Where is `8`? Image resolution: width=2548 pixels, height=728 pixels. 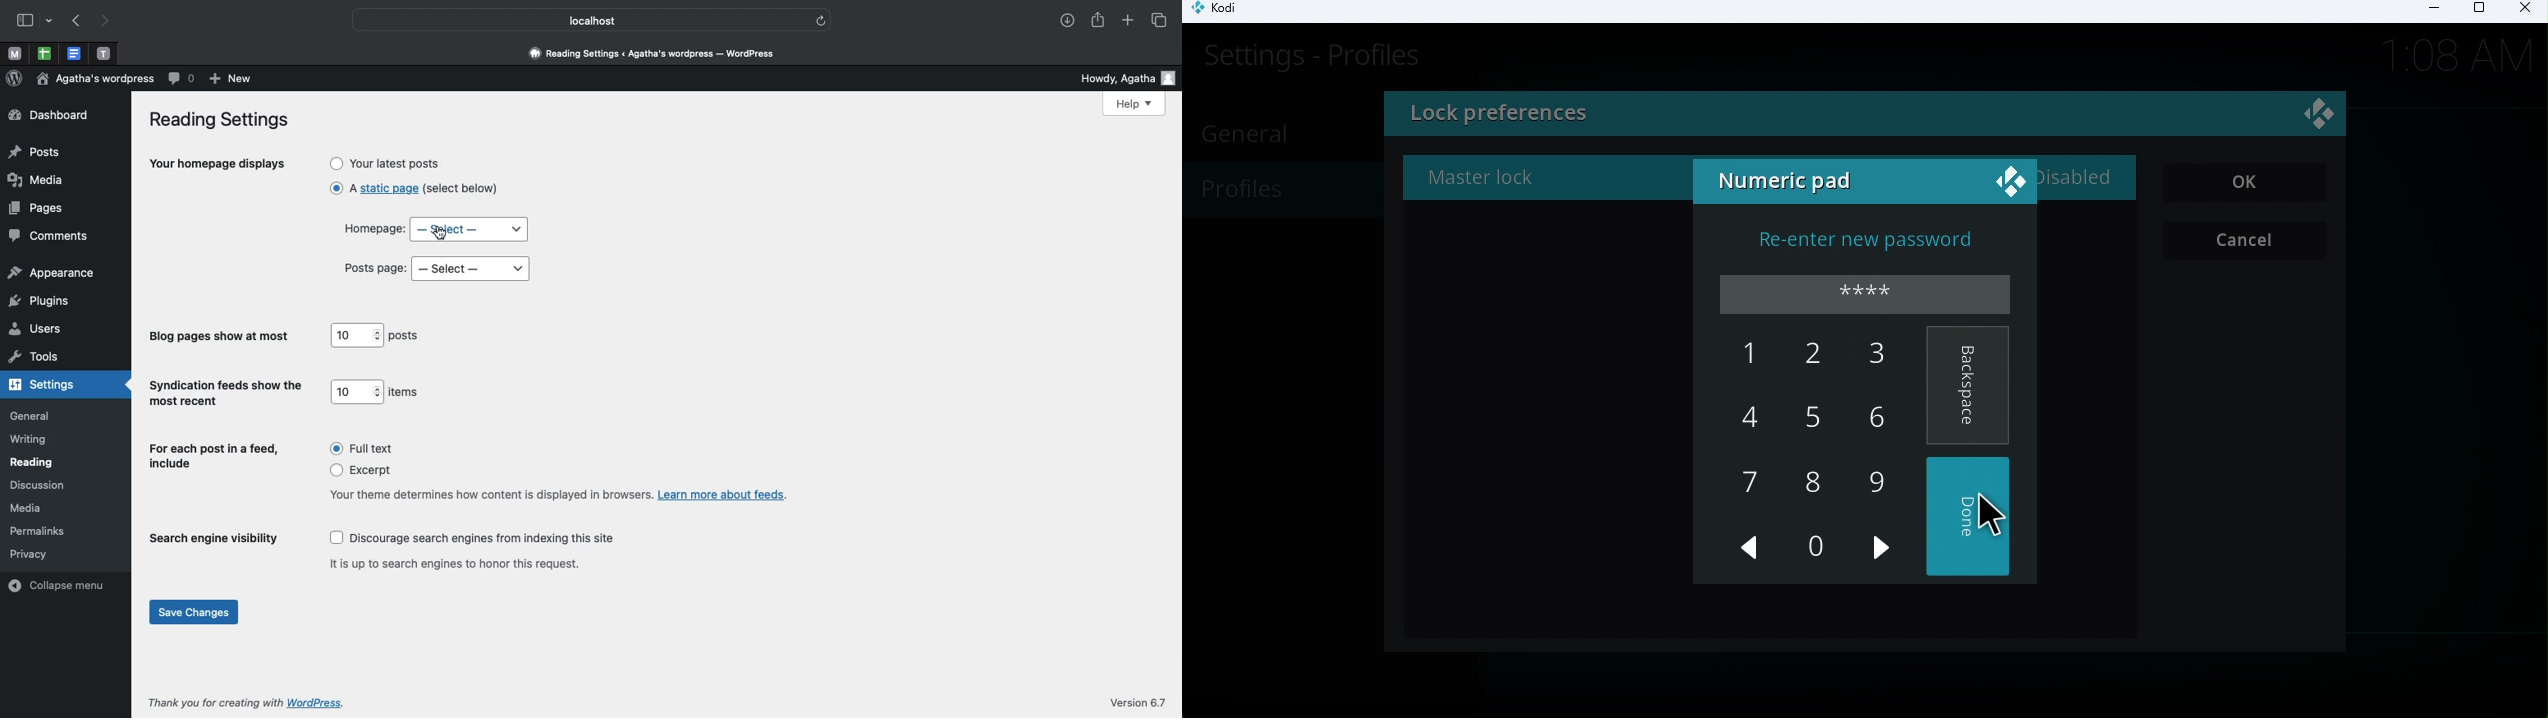 8 is located at coordinates (1811, 482).